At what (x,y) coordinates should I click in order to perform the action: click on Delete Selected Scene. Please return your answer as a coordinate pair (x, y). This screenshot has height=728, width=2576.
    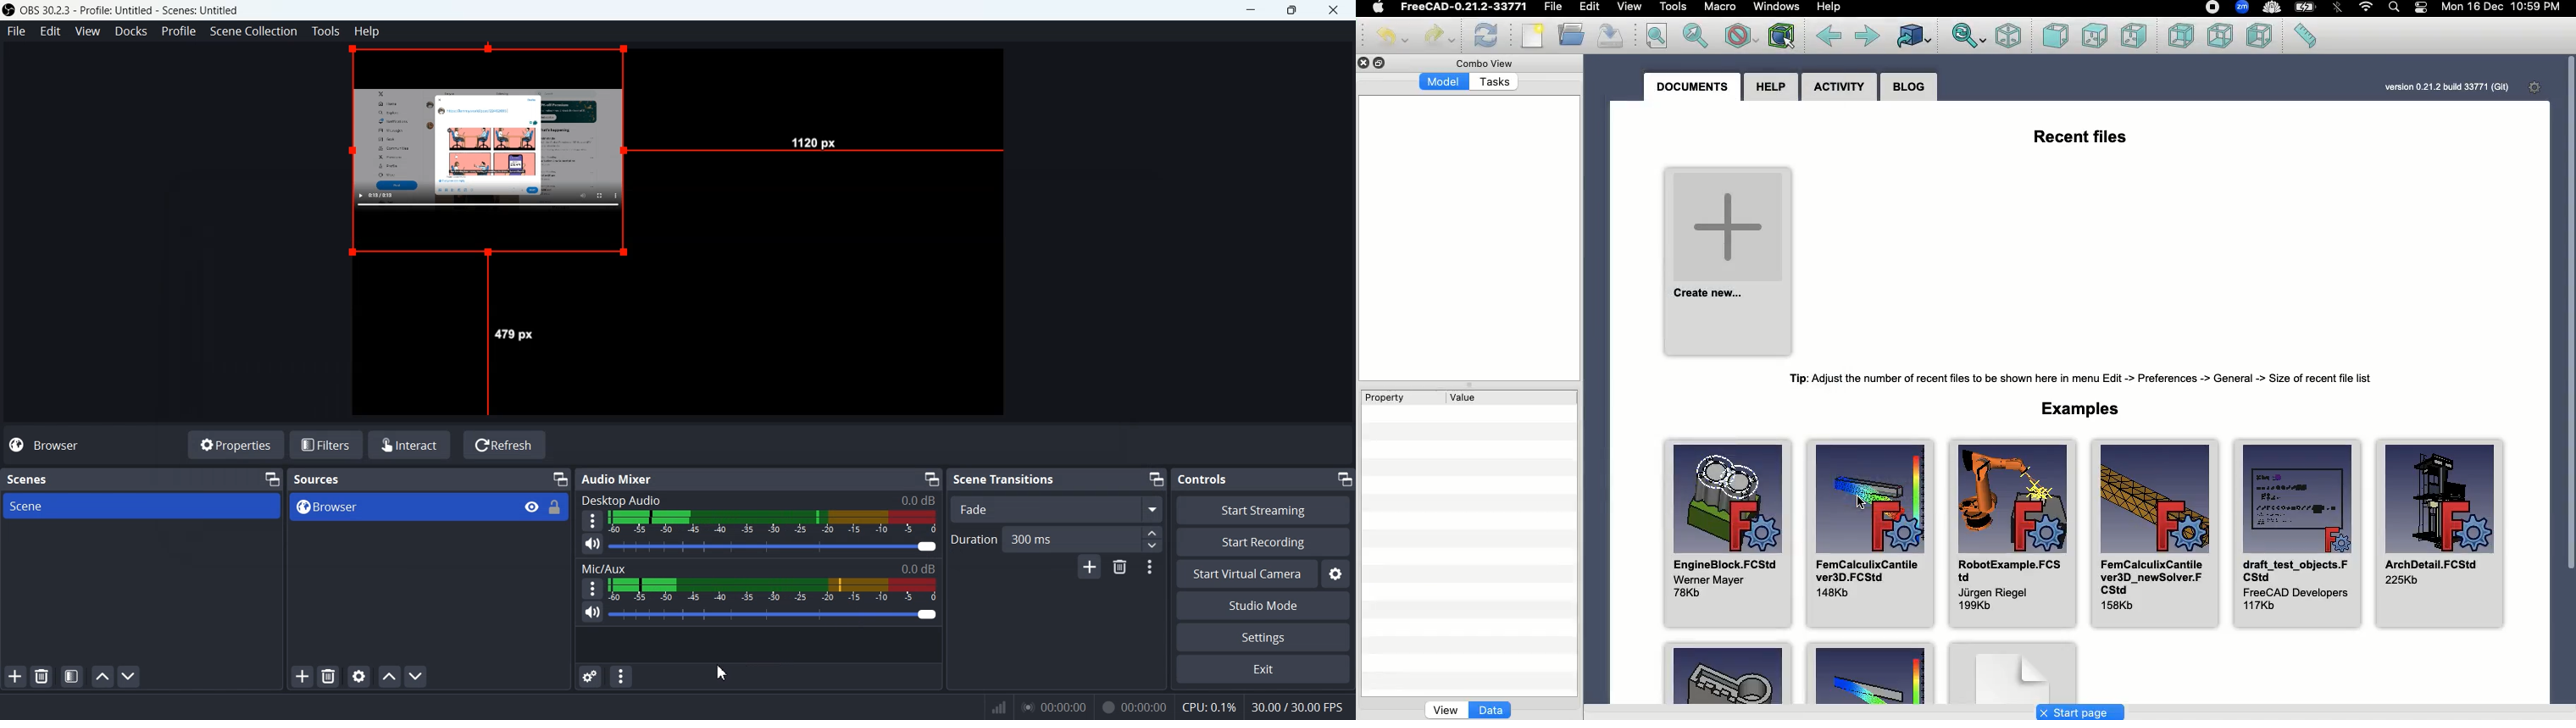
    Looking at the image, I should click on (41, 677).